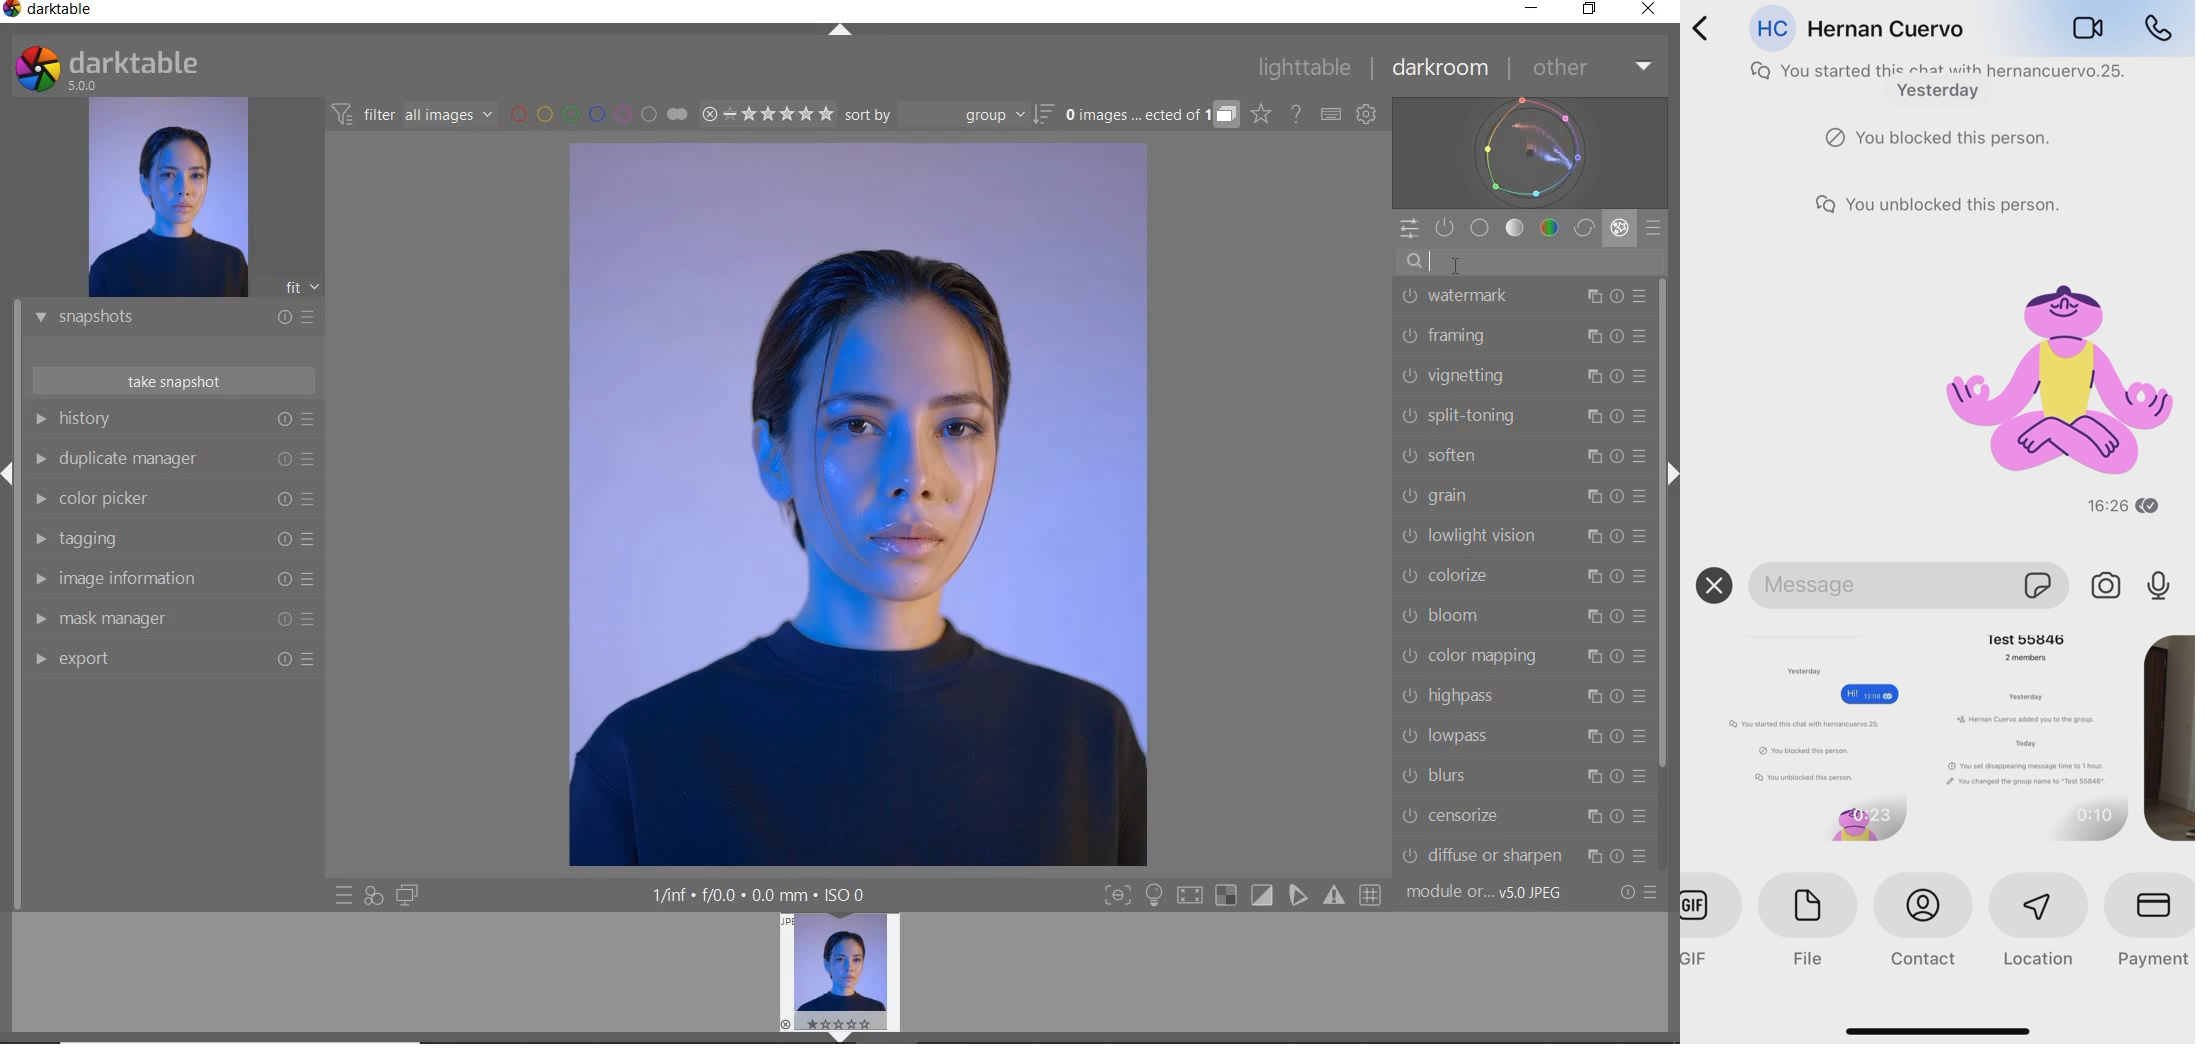 This screenshot has width=2212, height=1064. Describe the element at coordinates (1524, 695) in the screenshot. I see `HIGHPASS` at that location.